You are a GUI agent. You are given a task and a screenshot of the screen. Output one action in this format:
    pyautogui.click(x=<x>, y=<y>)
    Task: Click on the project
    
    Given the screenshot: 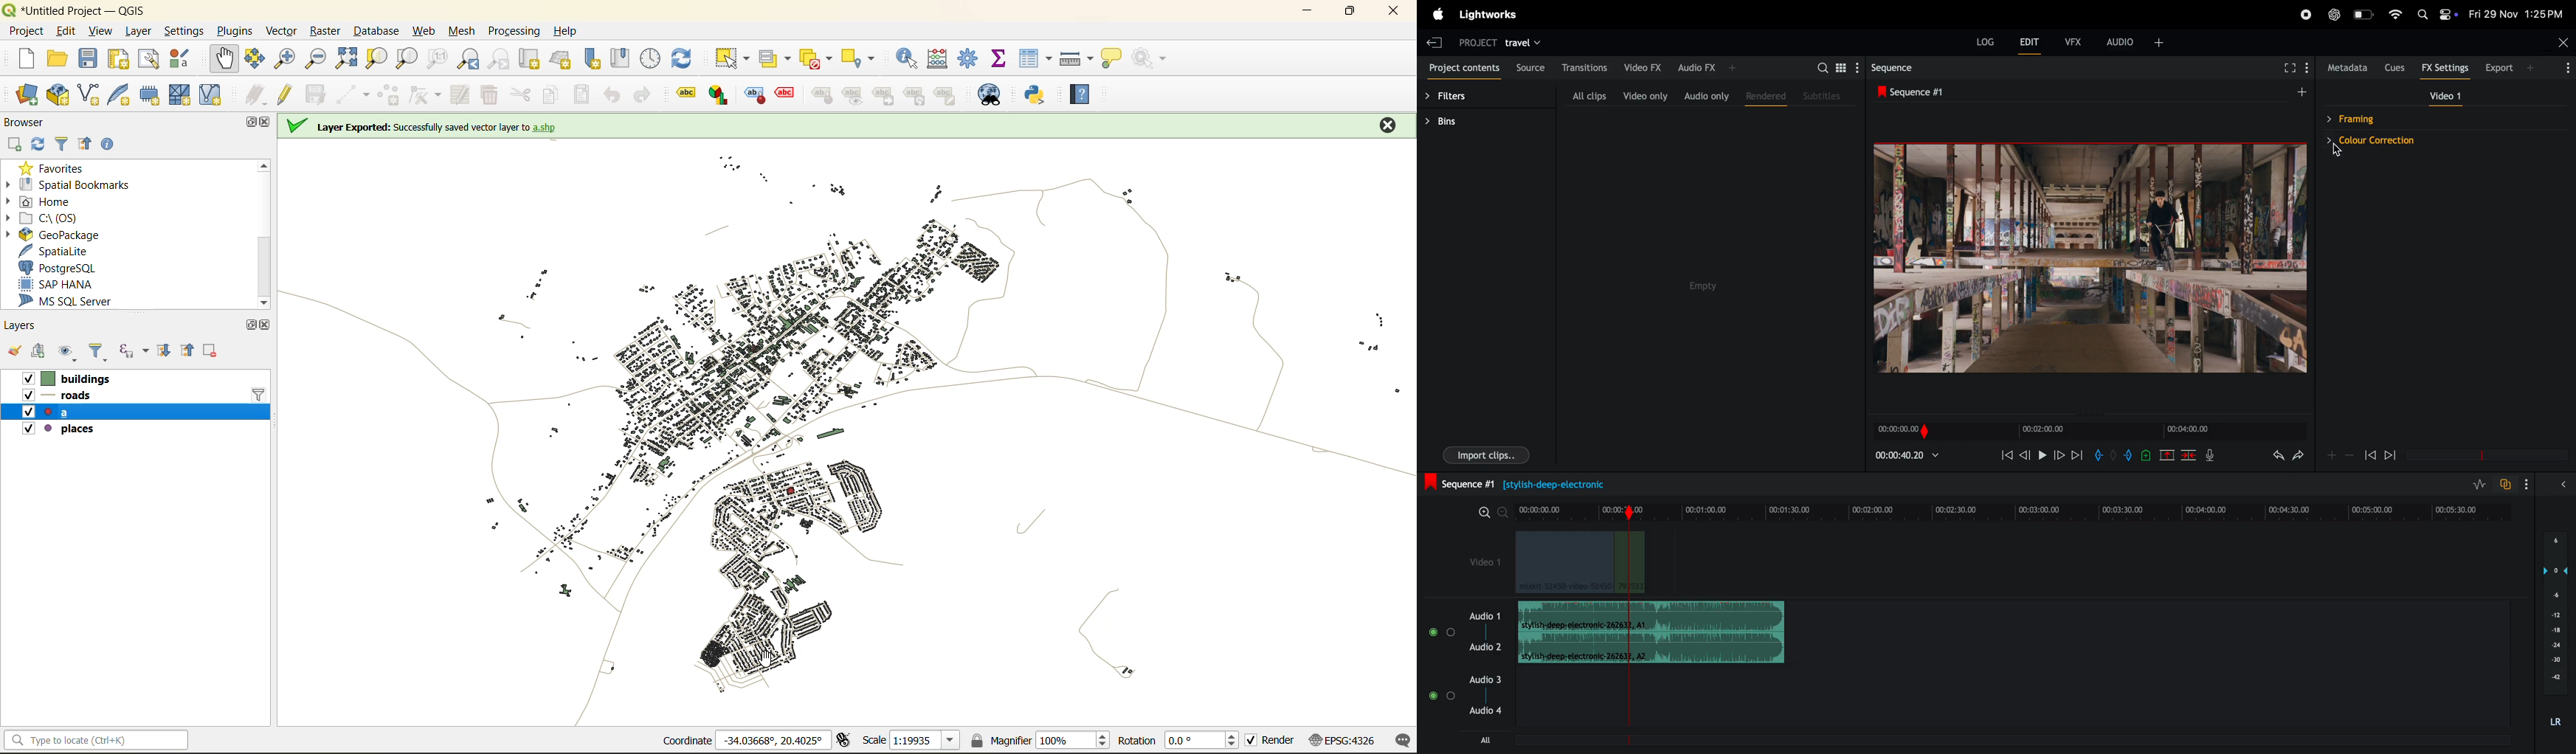 What is the action you would take?
    pyautogui.click(x=1476, y=42)
    